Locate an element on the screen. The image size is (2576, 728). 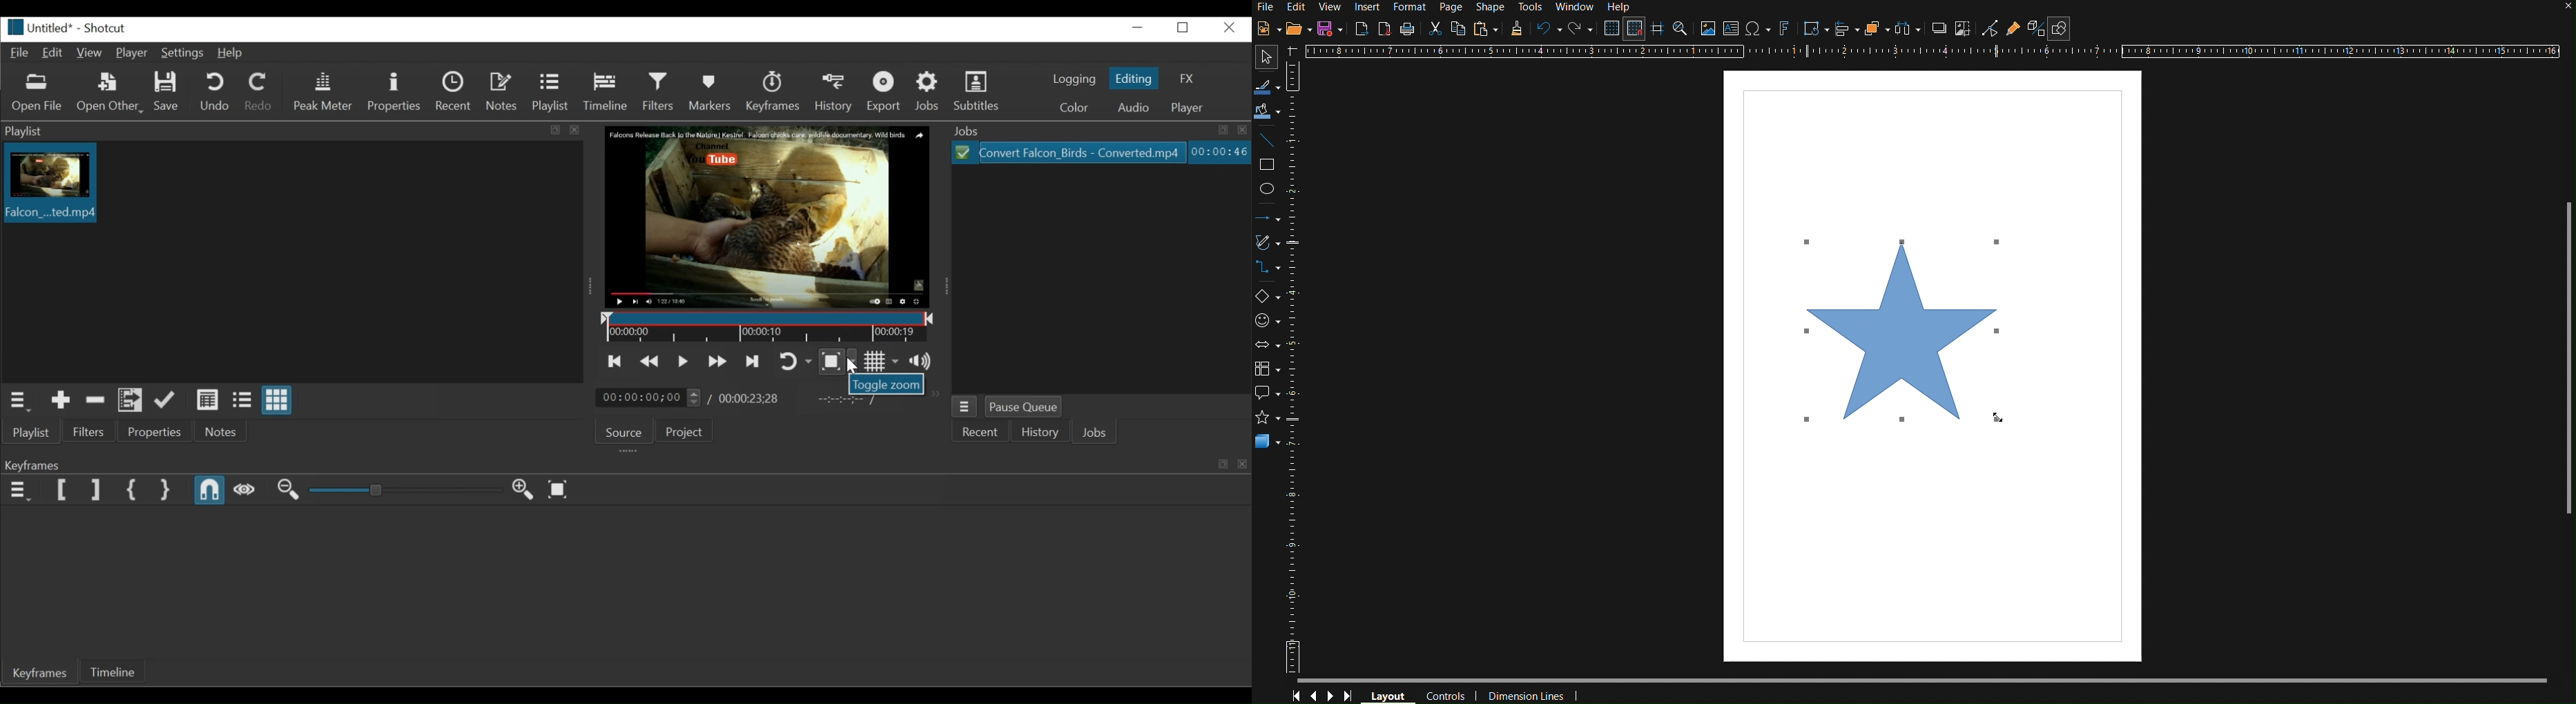
Toggle Zoom is located at coordinates (839, 362).